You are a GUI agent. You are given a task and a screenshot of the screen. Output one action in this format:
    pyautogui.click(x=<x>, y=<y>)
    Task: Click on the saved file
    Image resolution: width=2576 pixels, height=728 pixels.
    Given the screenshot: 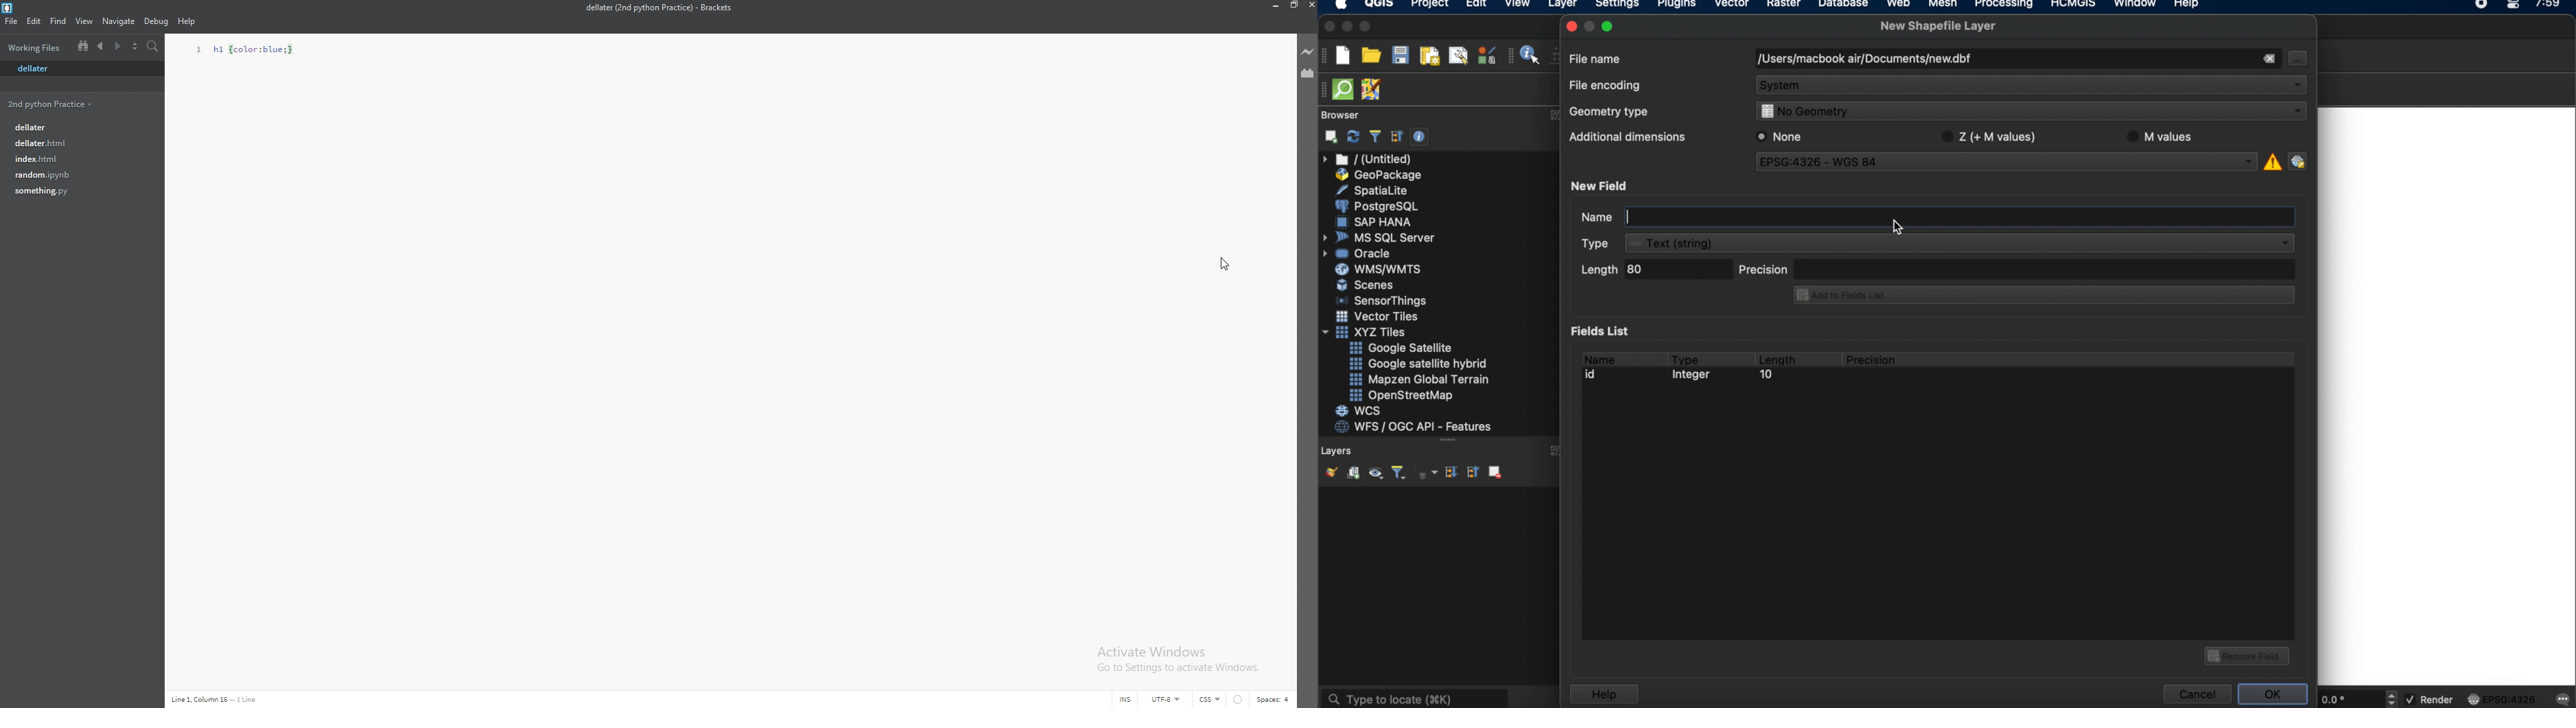 What is the action you would take?
    pyautogui.click(x=81, y=69)
    